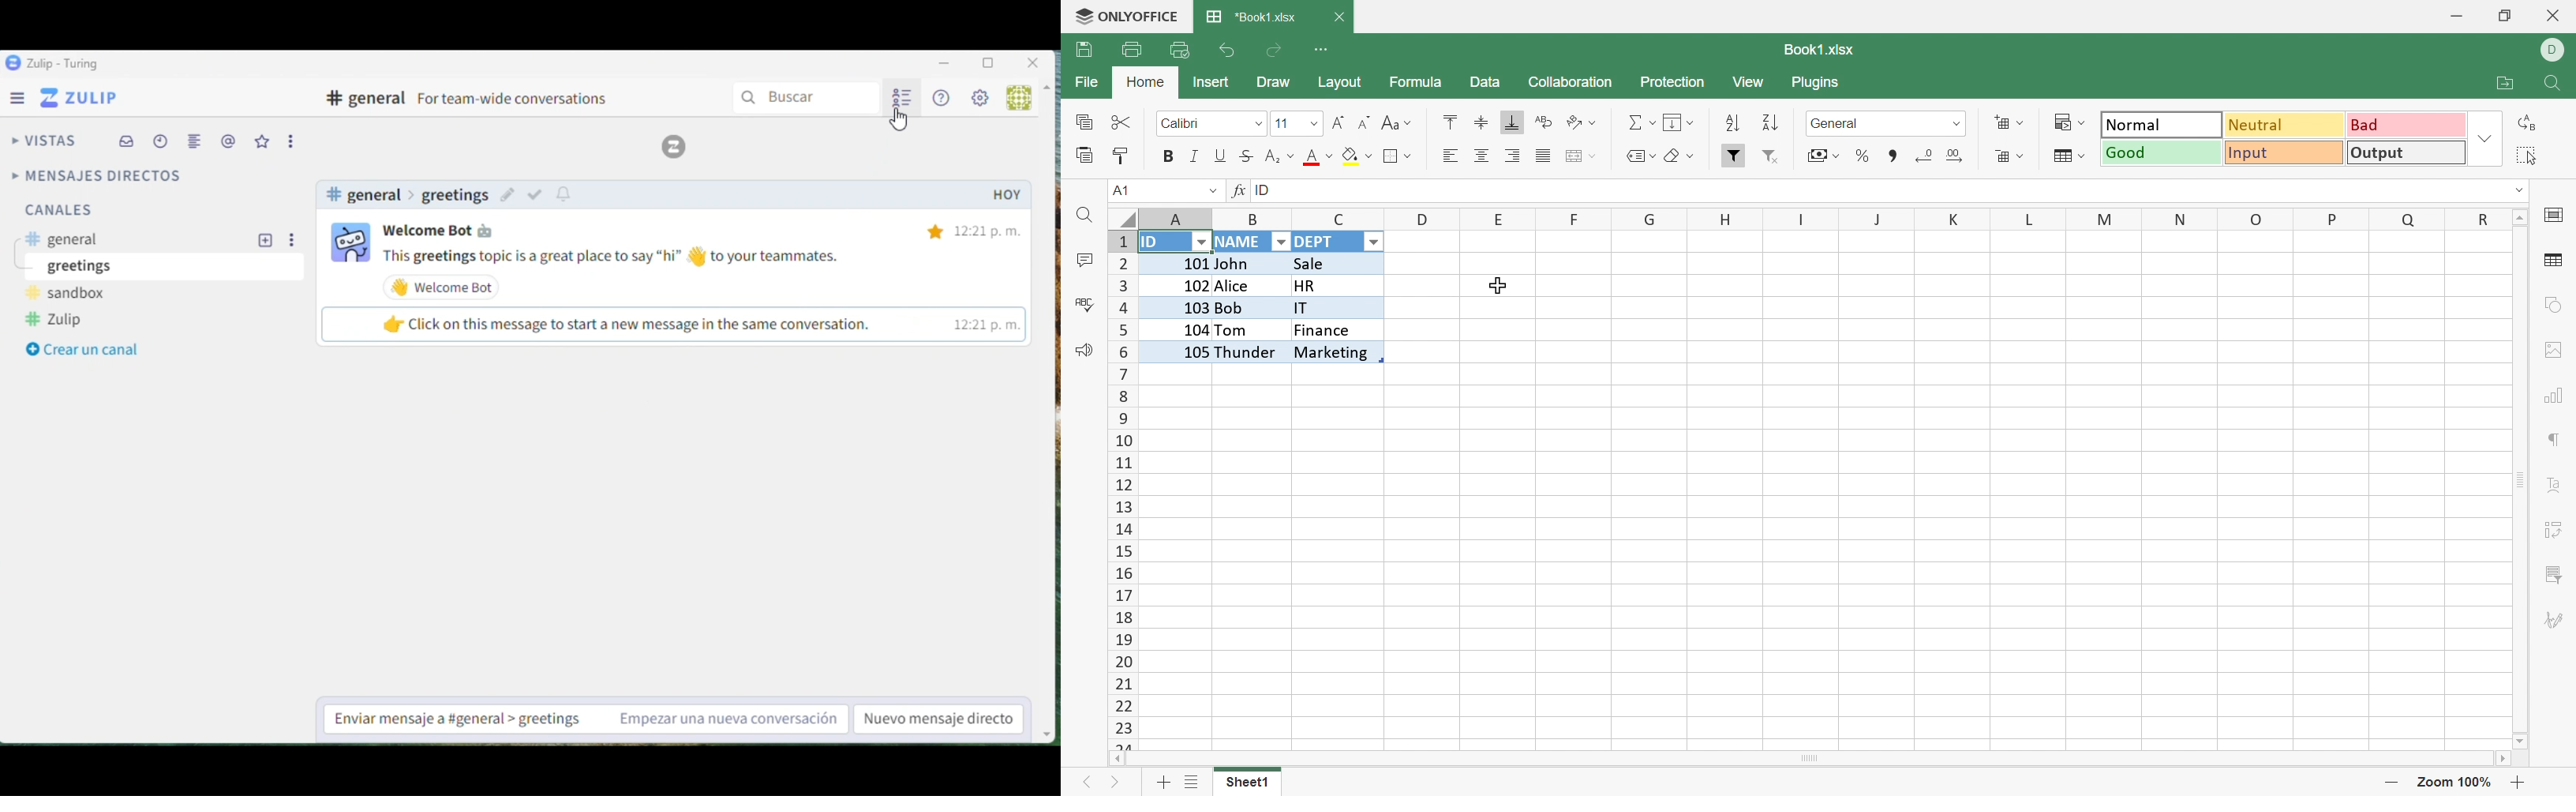 The height and width of the screenshot is (812, 2576). I want to click on Down, so click(1048, 725).